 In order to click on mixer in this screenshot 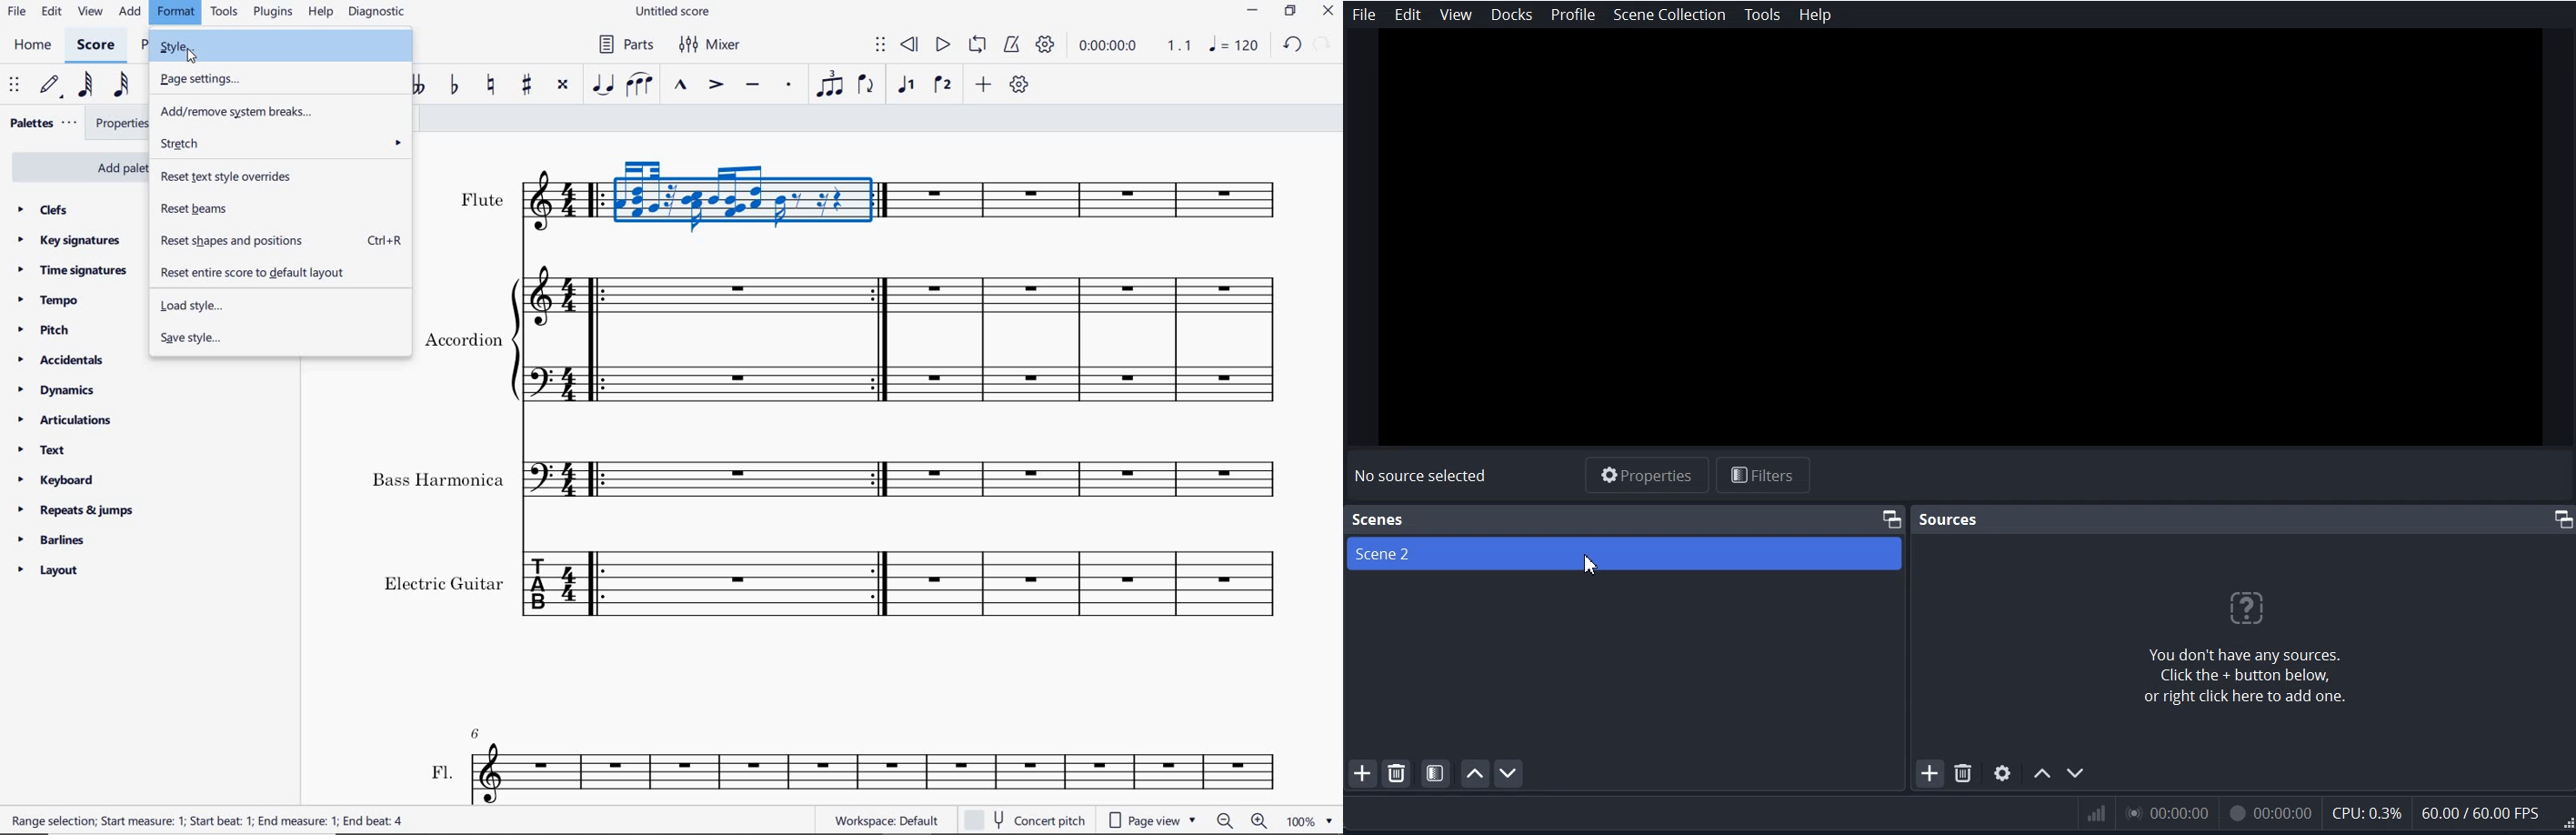, I will do `click(718, 45)`.